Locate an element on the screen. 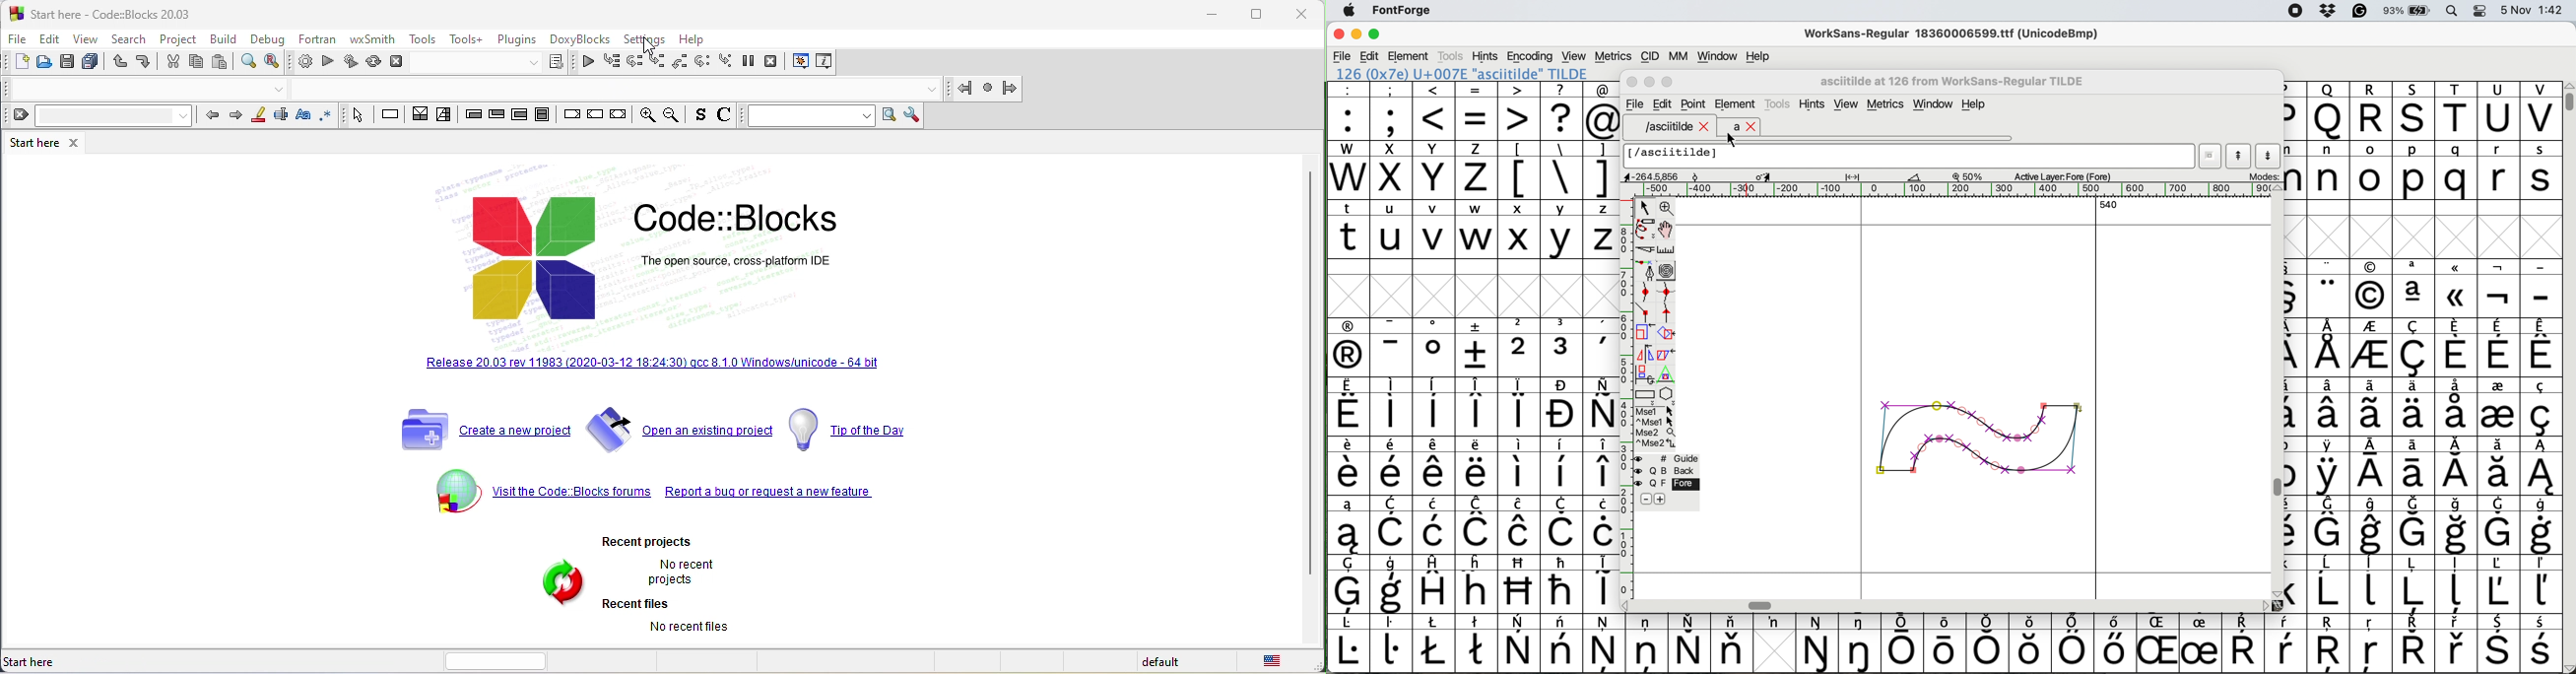 The image size is (2576, 700). Horizontal scroll bar is located at coordinates (1762, 606).